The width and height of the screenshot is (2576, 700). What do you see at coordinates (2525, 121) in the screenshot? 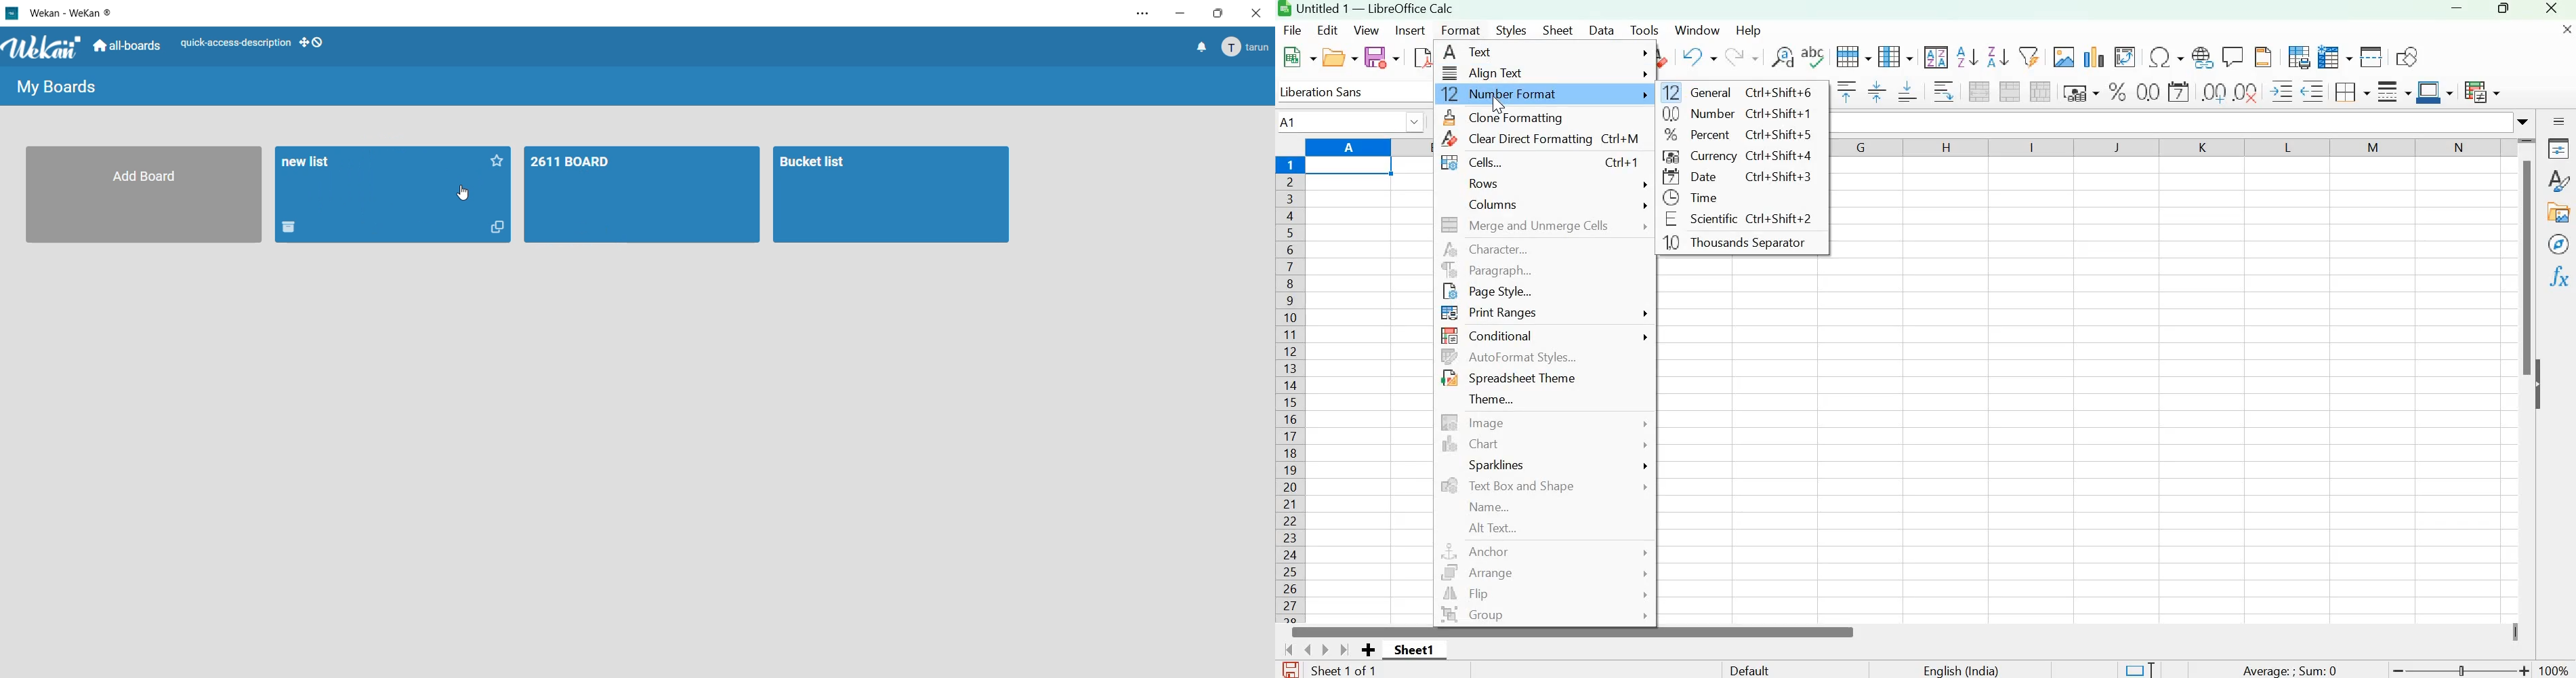
I see `Expand formula bar` at bounding box center [2525, 121].